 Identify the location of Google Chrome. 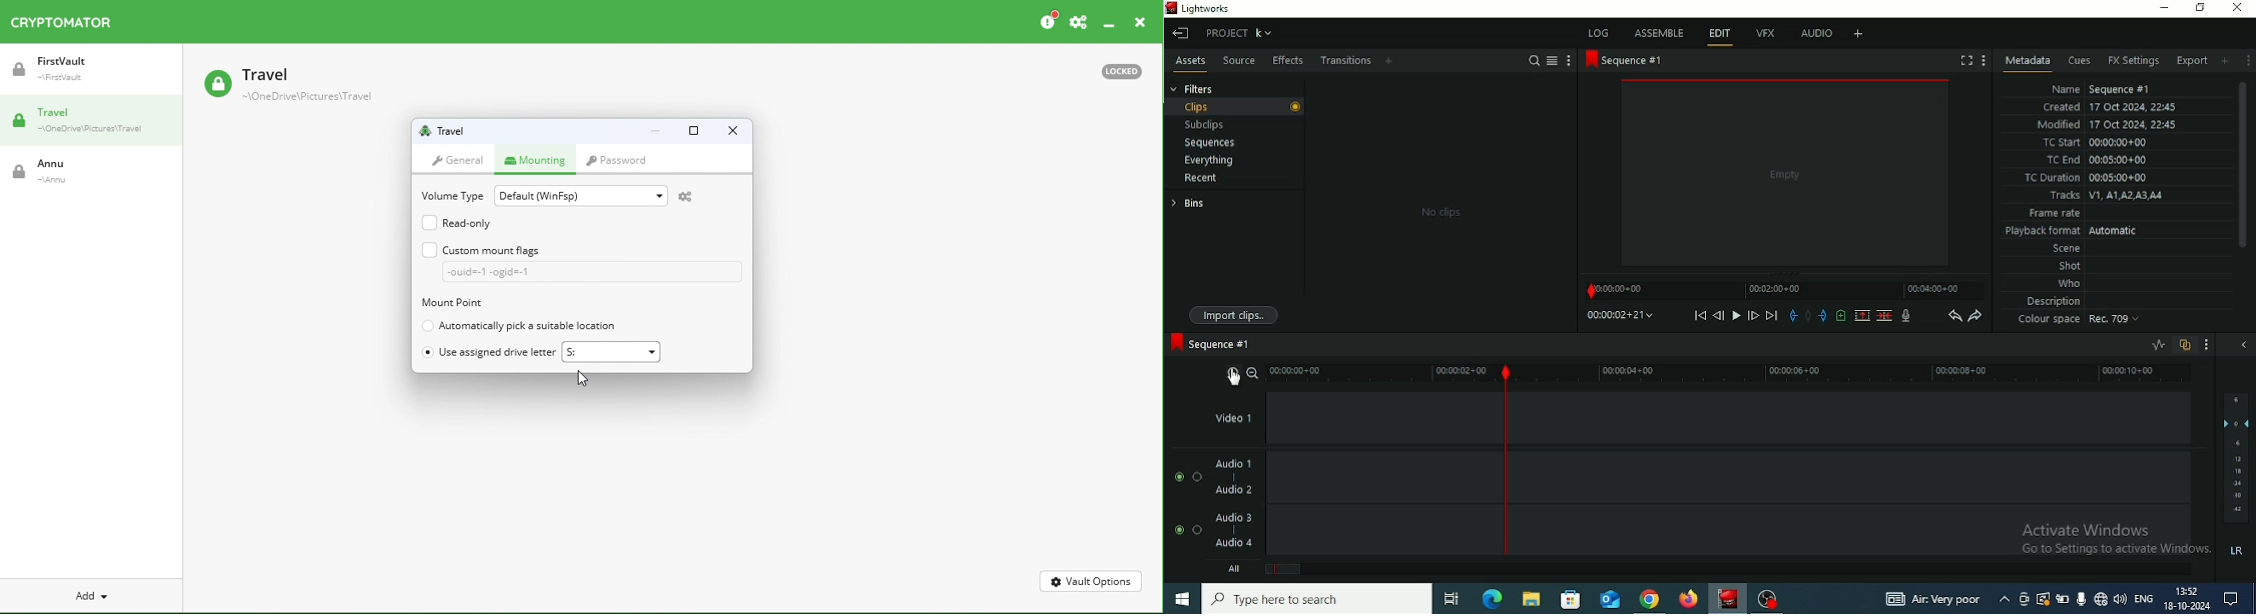
(1650, 599).